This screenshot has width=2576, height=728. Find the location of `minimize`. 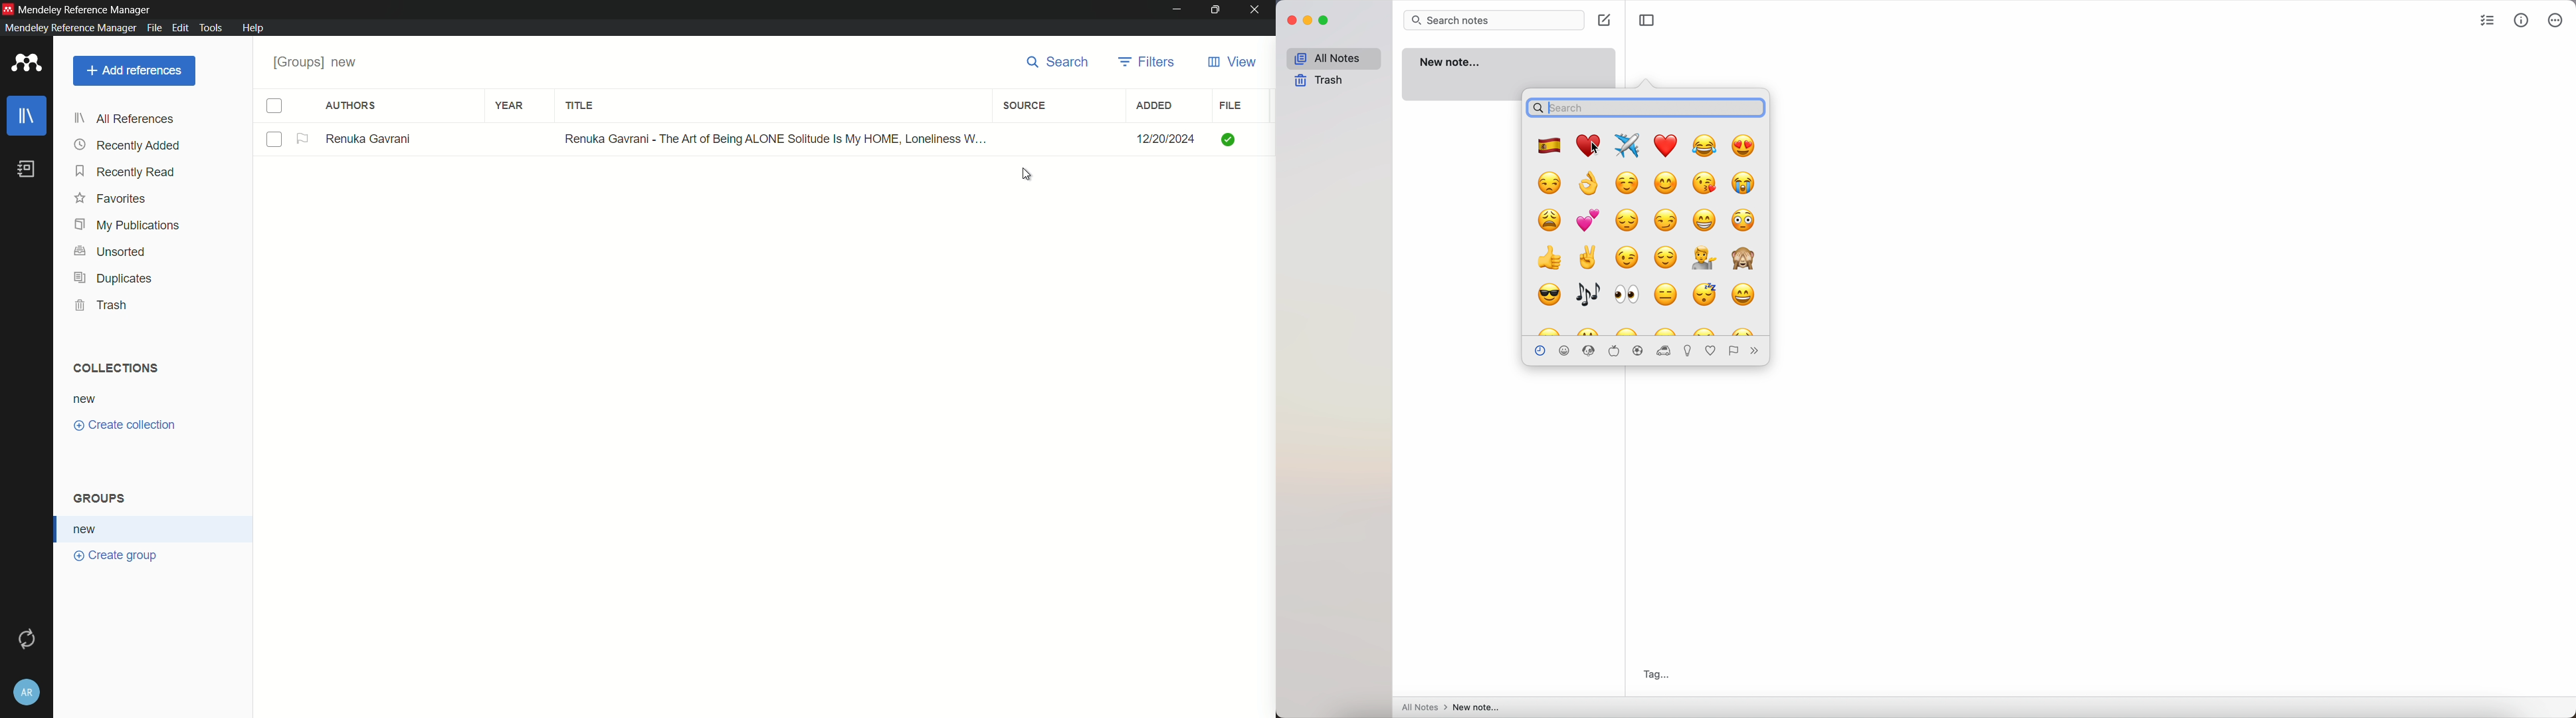

minimize is located at coordinates (1175, 10).